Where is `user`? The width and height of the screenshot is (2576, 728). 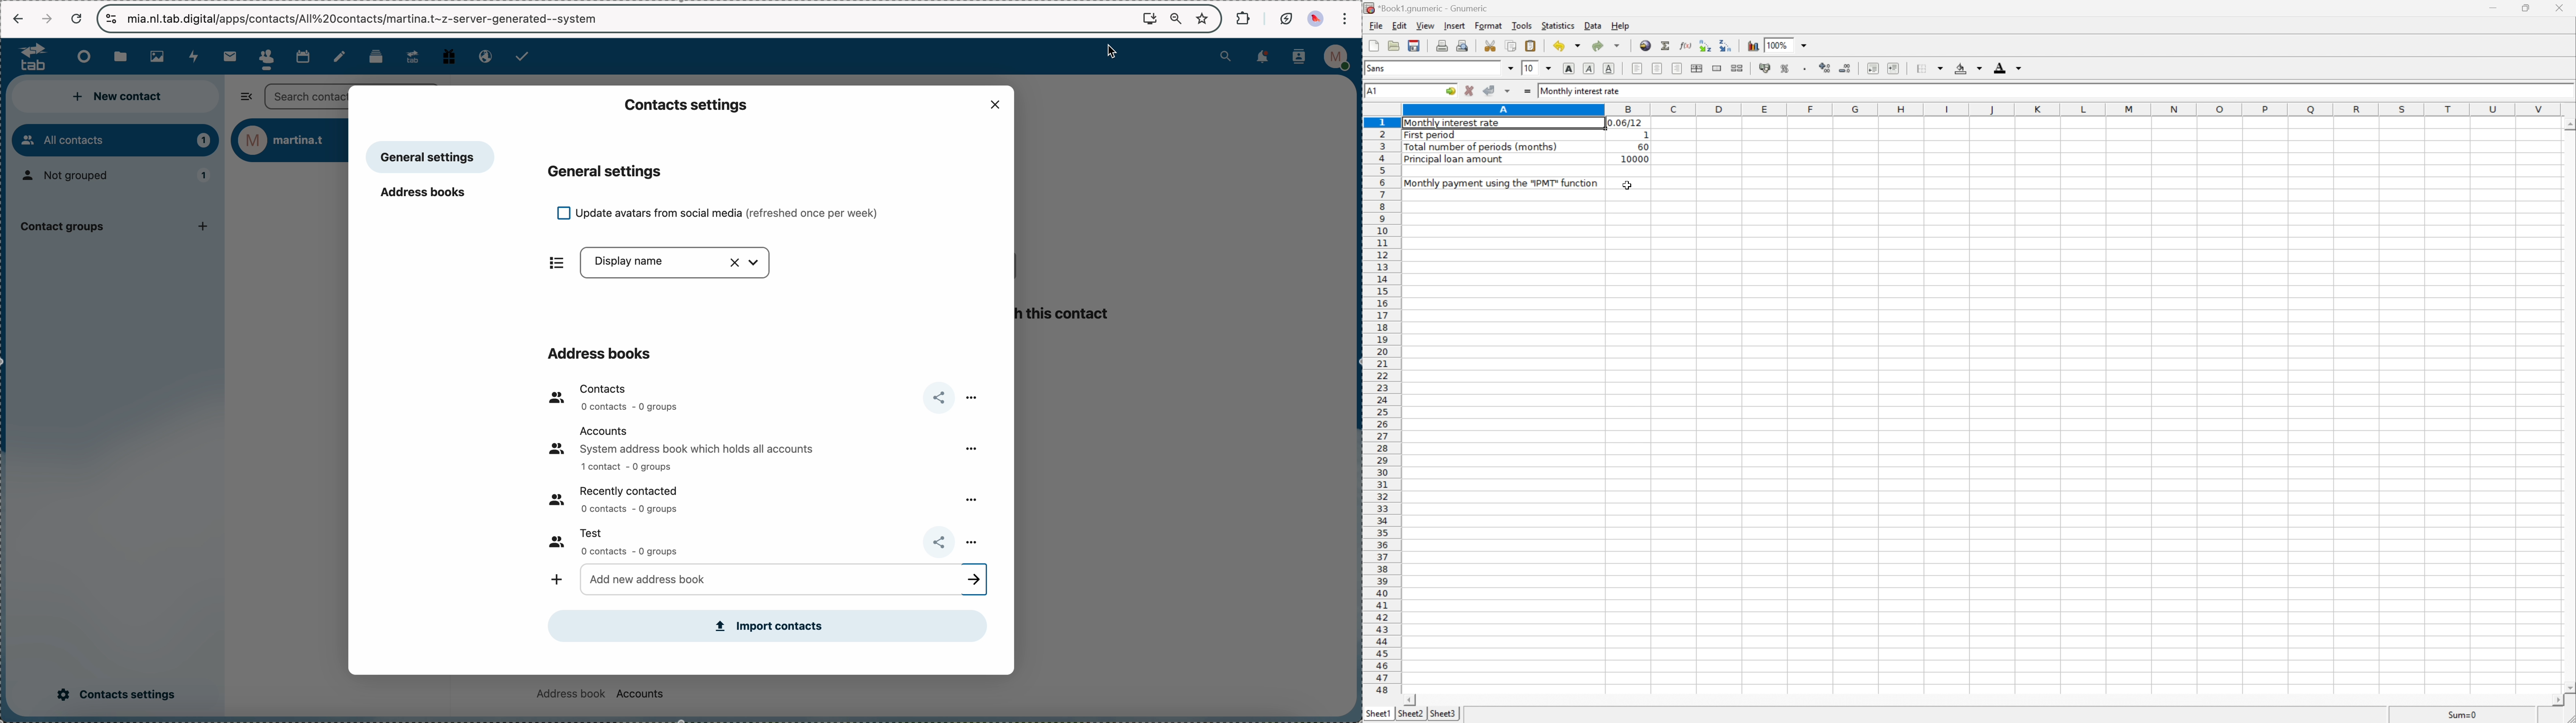
user is located at coordinates (290, 141).